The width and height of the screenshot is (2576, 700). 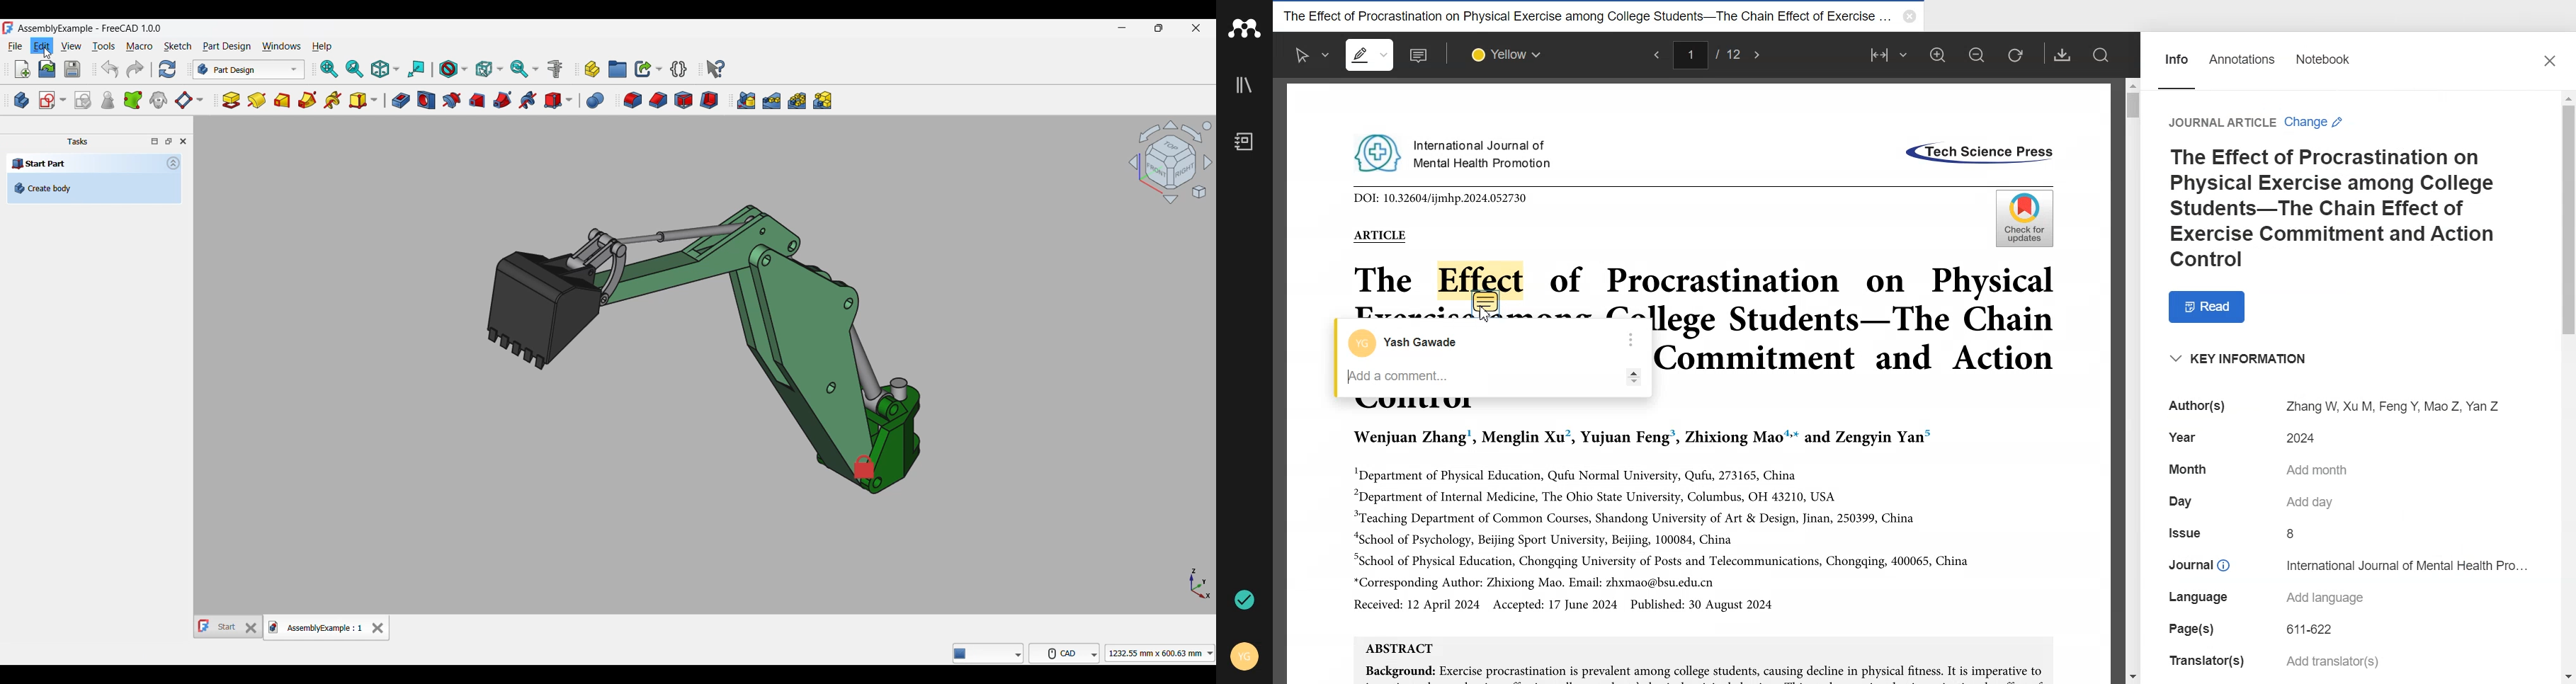 What do you see at coordinates (1246, 602) in the screenshot?
I see `Auto sync` at bounding box center [1246, 602].